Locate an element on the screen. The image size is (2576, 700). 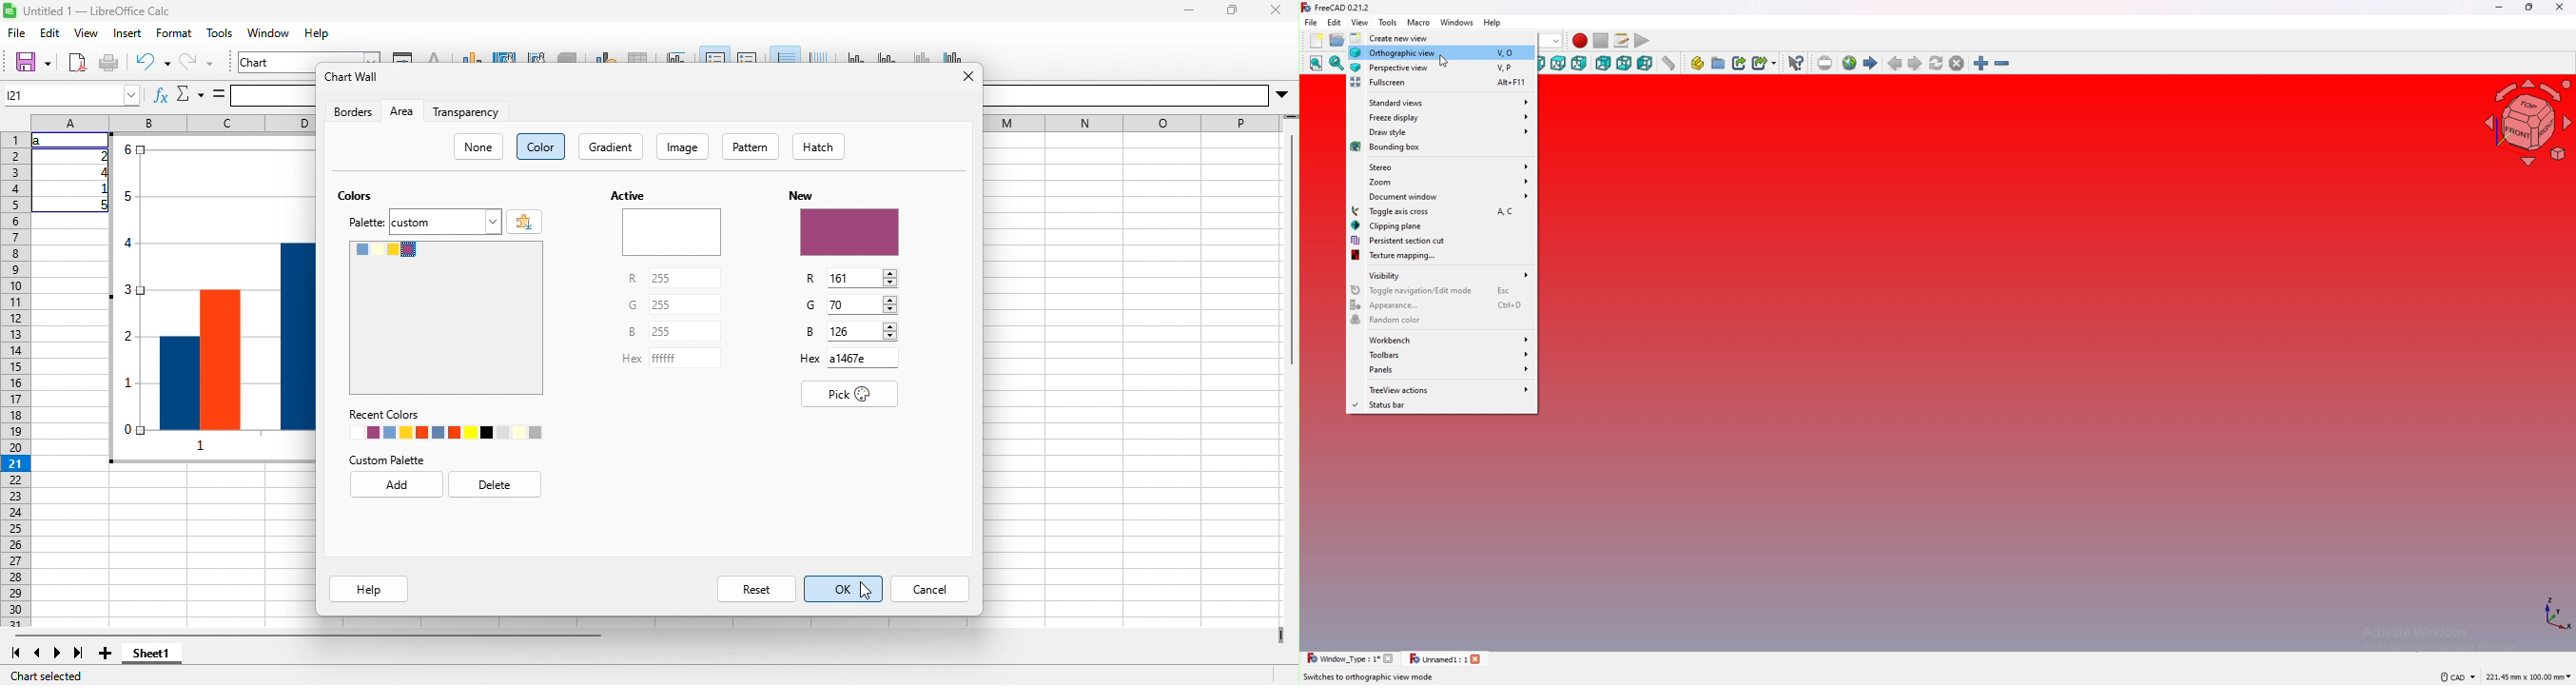
Switches to orthographic view mode is located at coordinates (1371, 677).